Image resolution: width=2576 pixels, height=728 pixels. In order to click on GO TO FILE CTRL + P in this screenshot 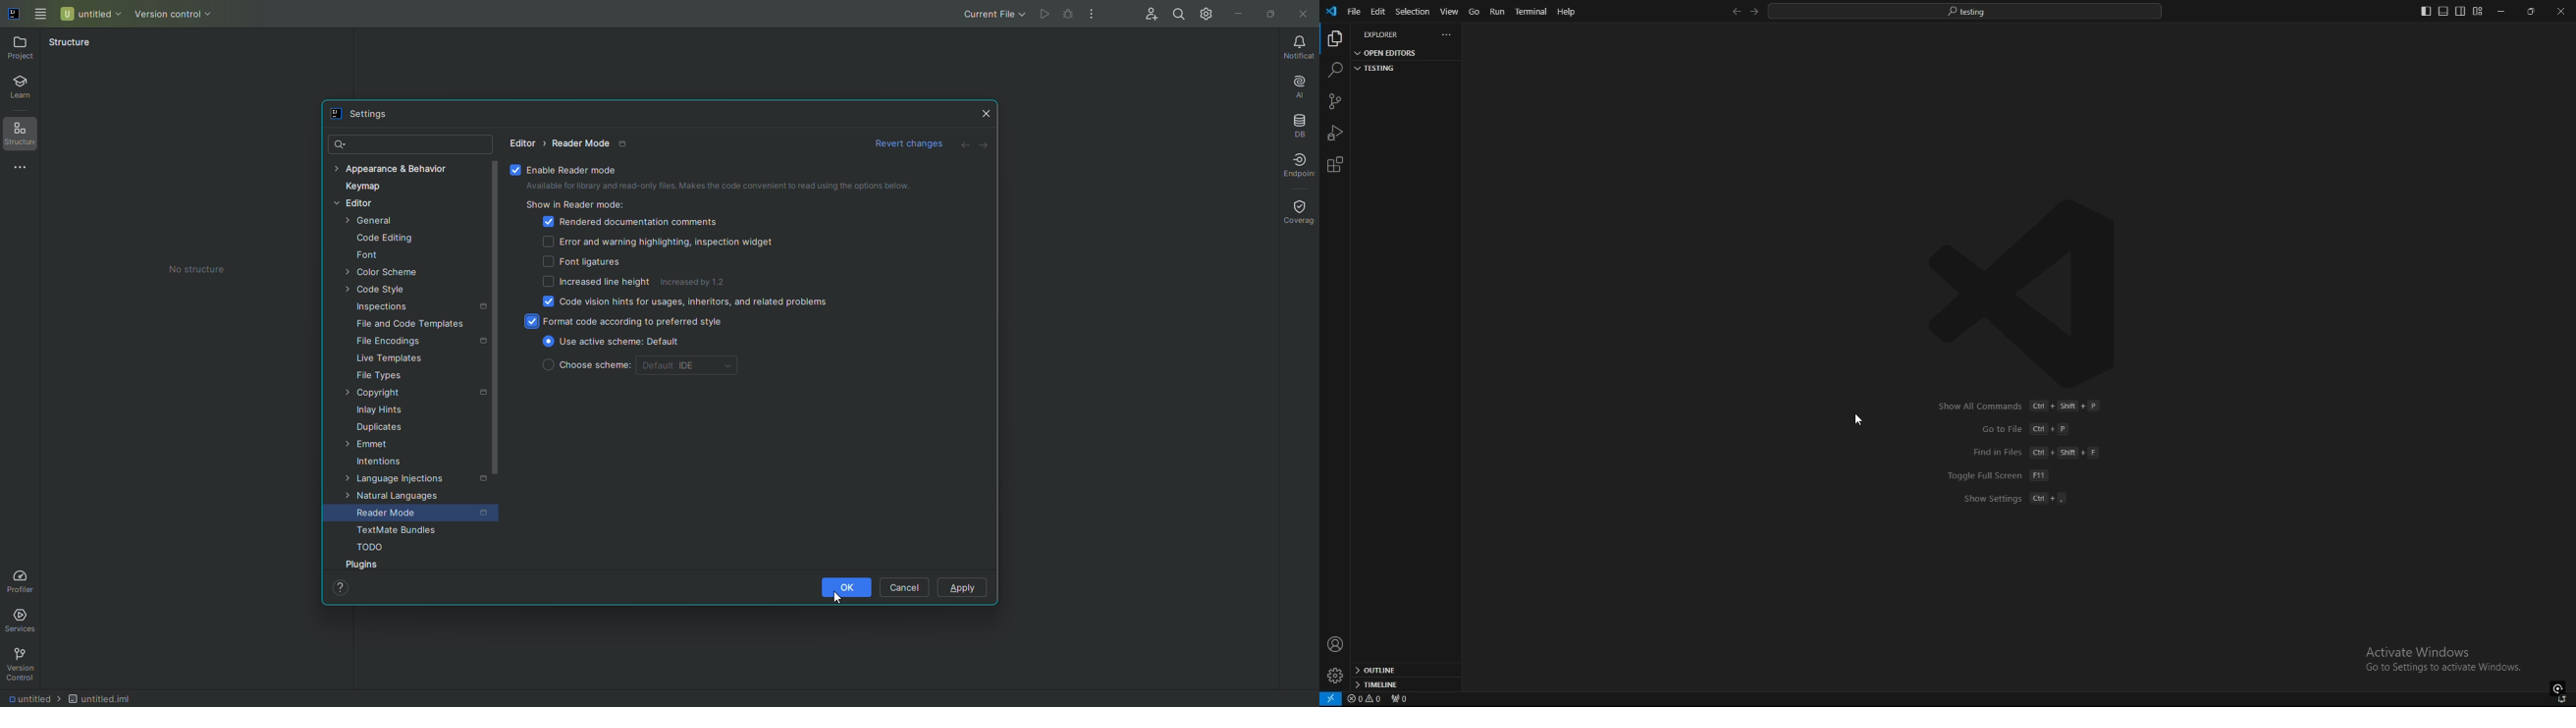, I will do `click(2005, 428)`.